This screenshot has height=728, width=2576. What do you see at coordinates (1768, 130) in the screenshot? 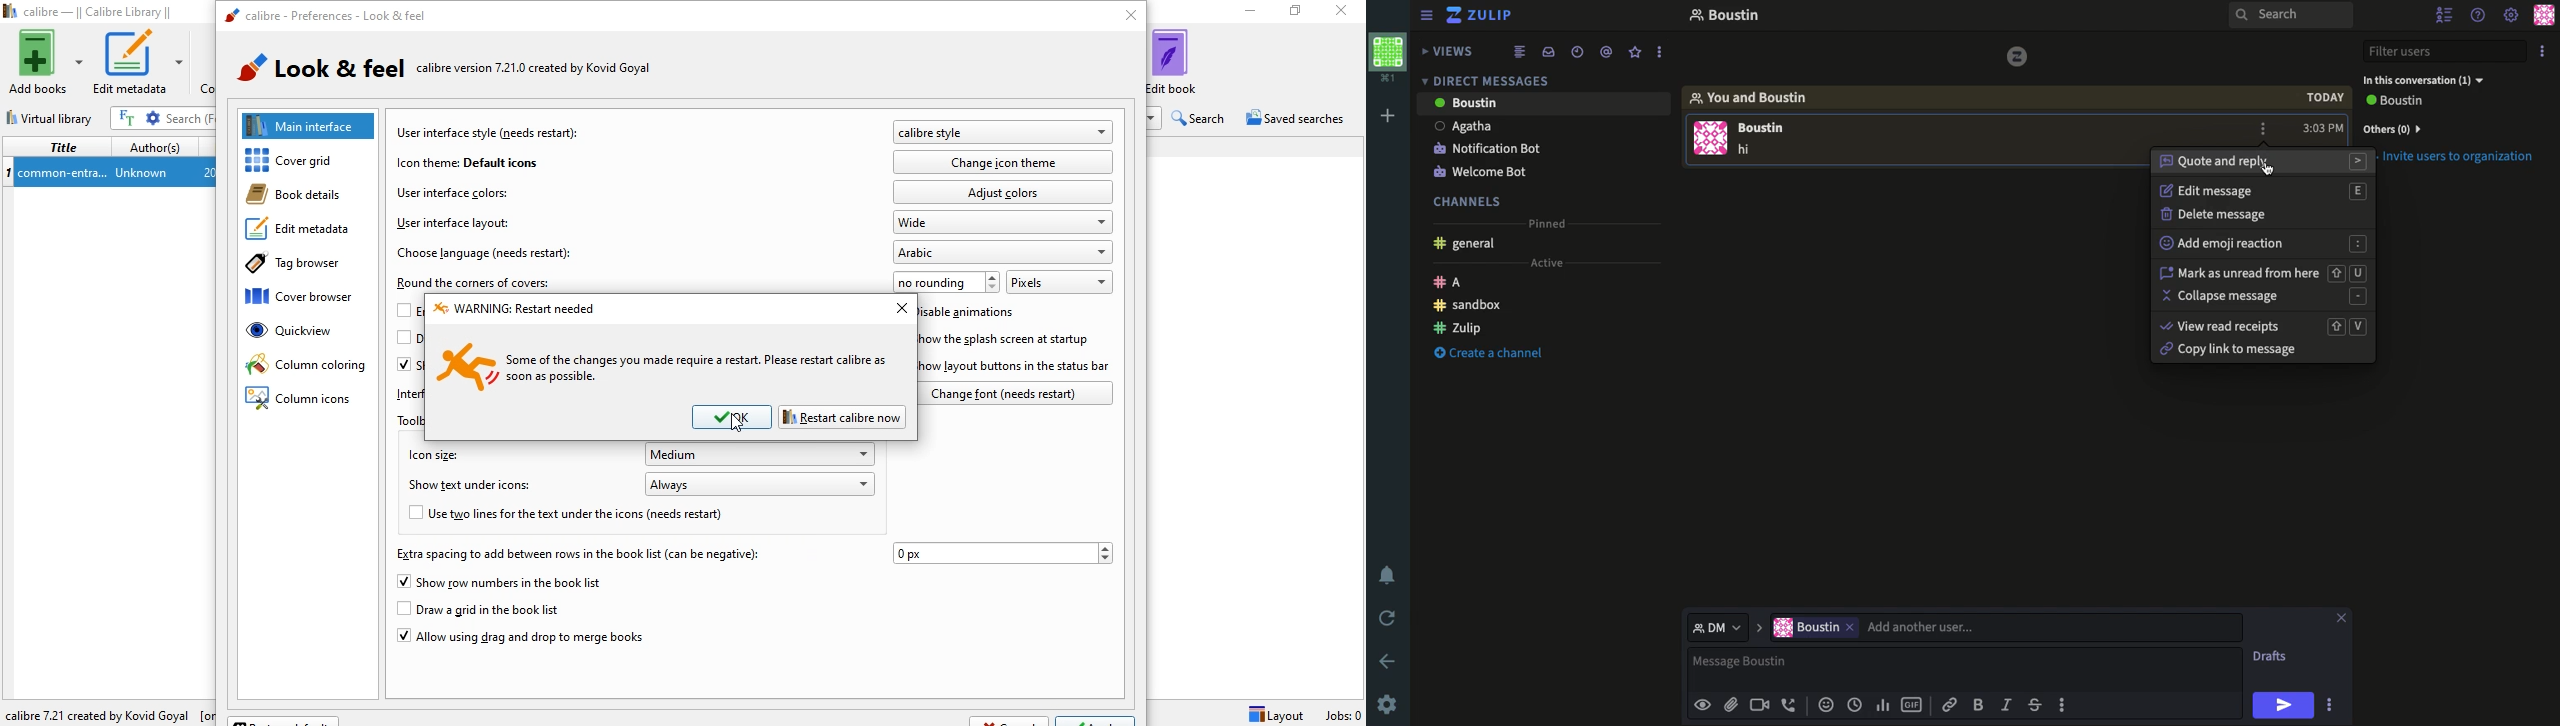
I see `USER` at bounding box center [1768, 130].